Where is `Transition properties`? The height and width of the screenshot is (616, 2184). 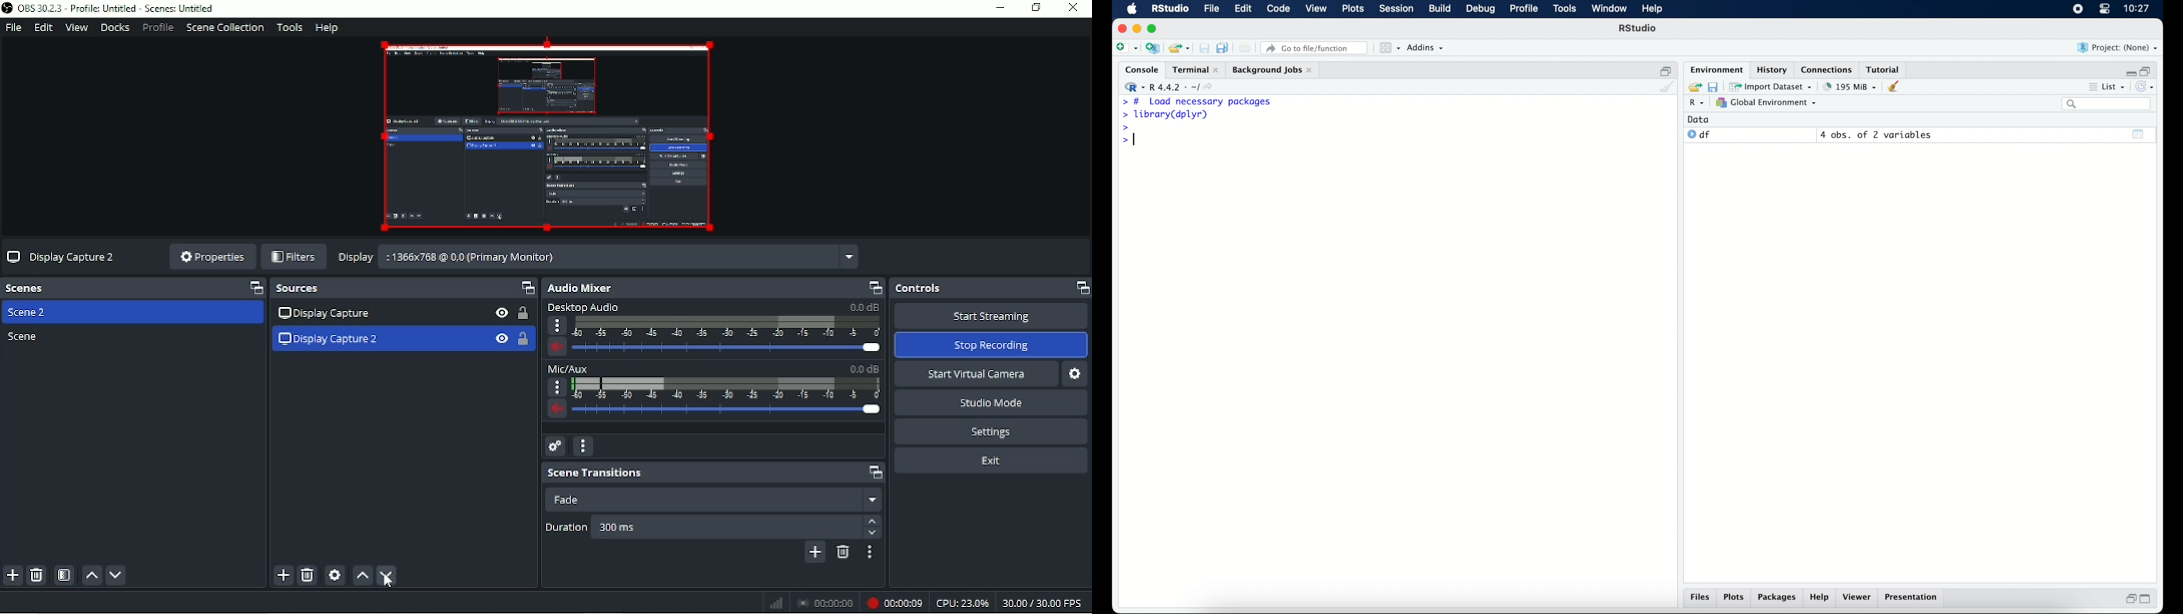
Transition properties is located at coordinates (870, 555).